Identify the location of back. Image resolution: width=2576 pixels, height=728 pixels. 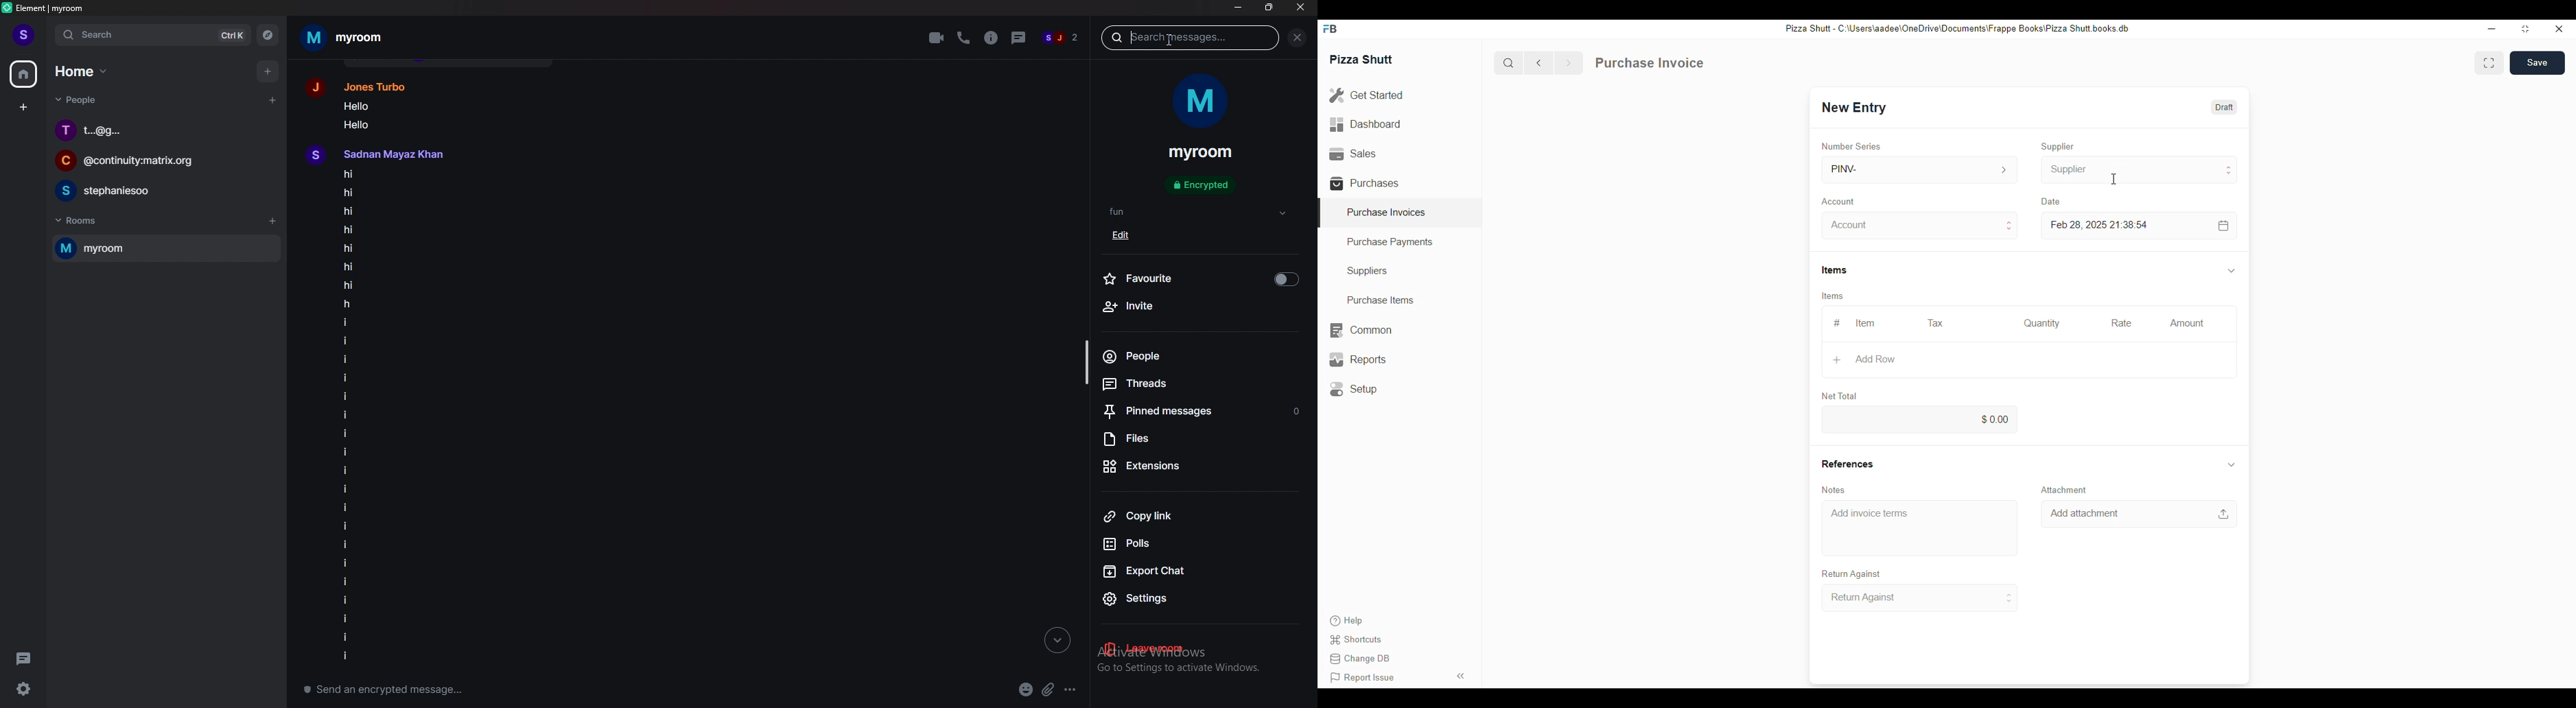
(1542, 63).